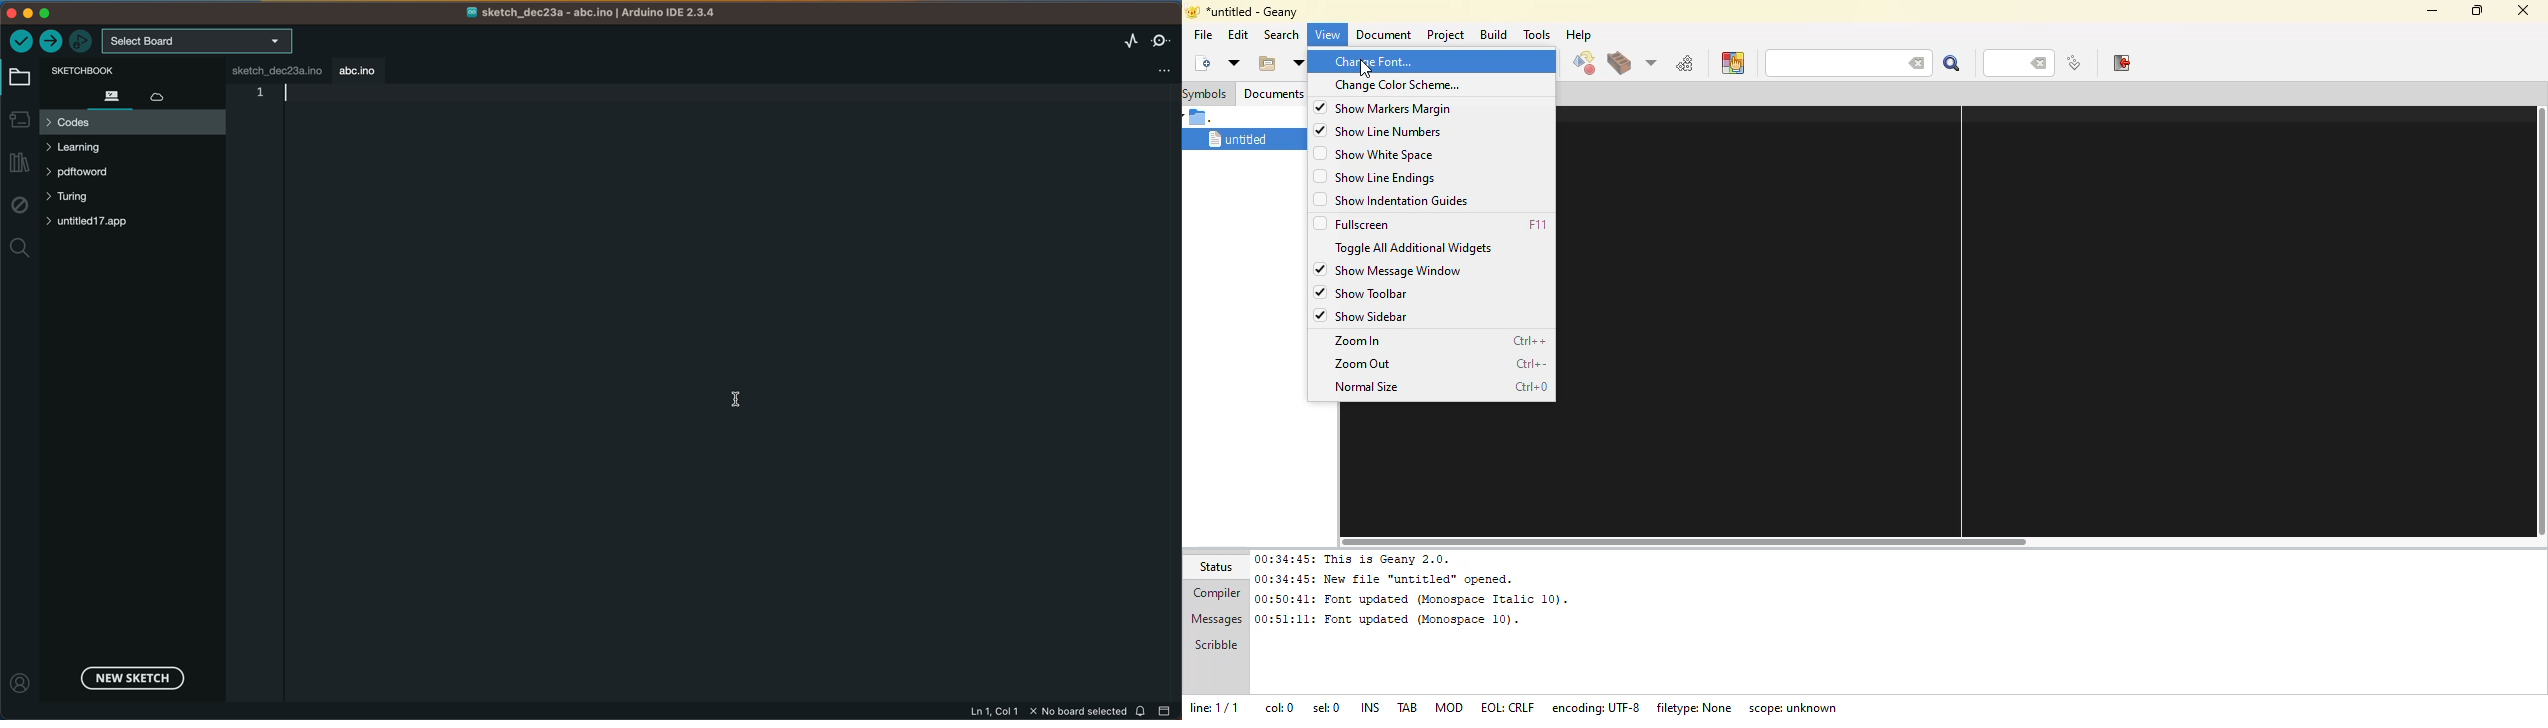  I want to click on close slide bar, so click(1165, 710).